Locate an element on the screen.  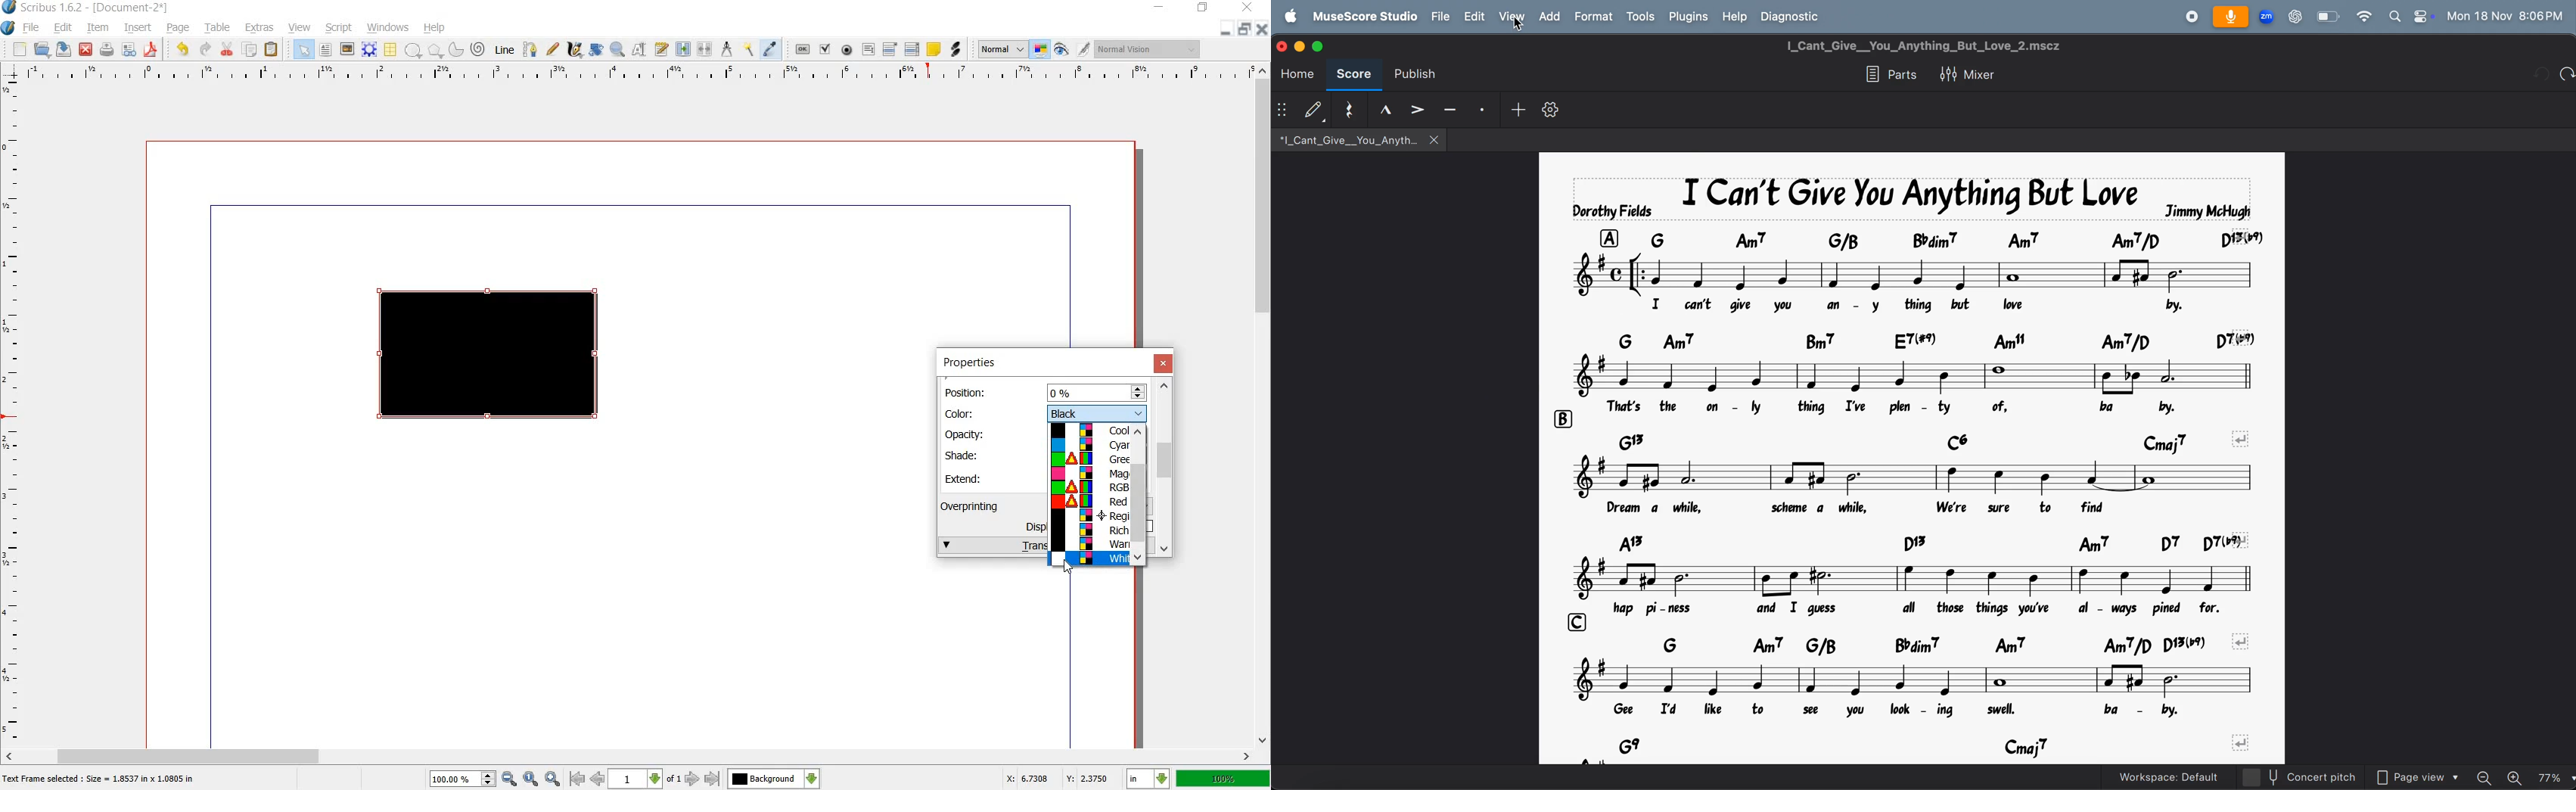
extras is located at coordinates (259, 28).